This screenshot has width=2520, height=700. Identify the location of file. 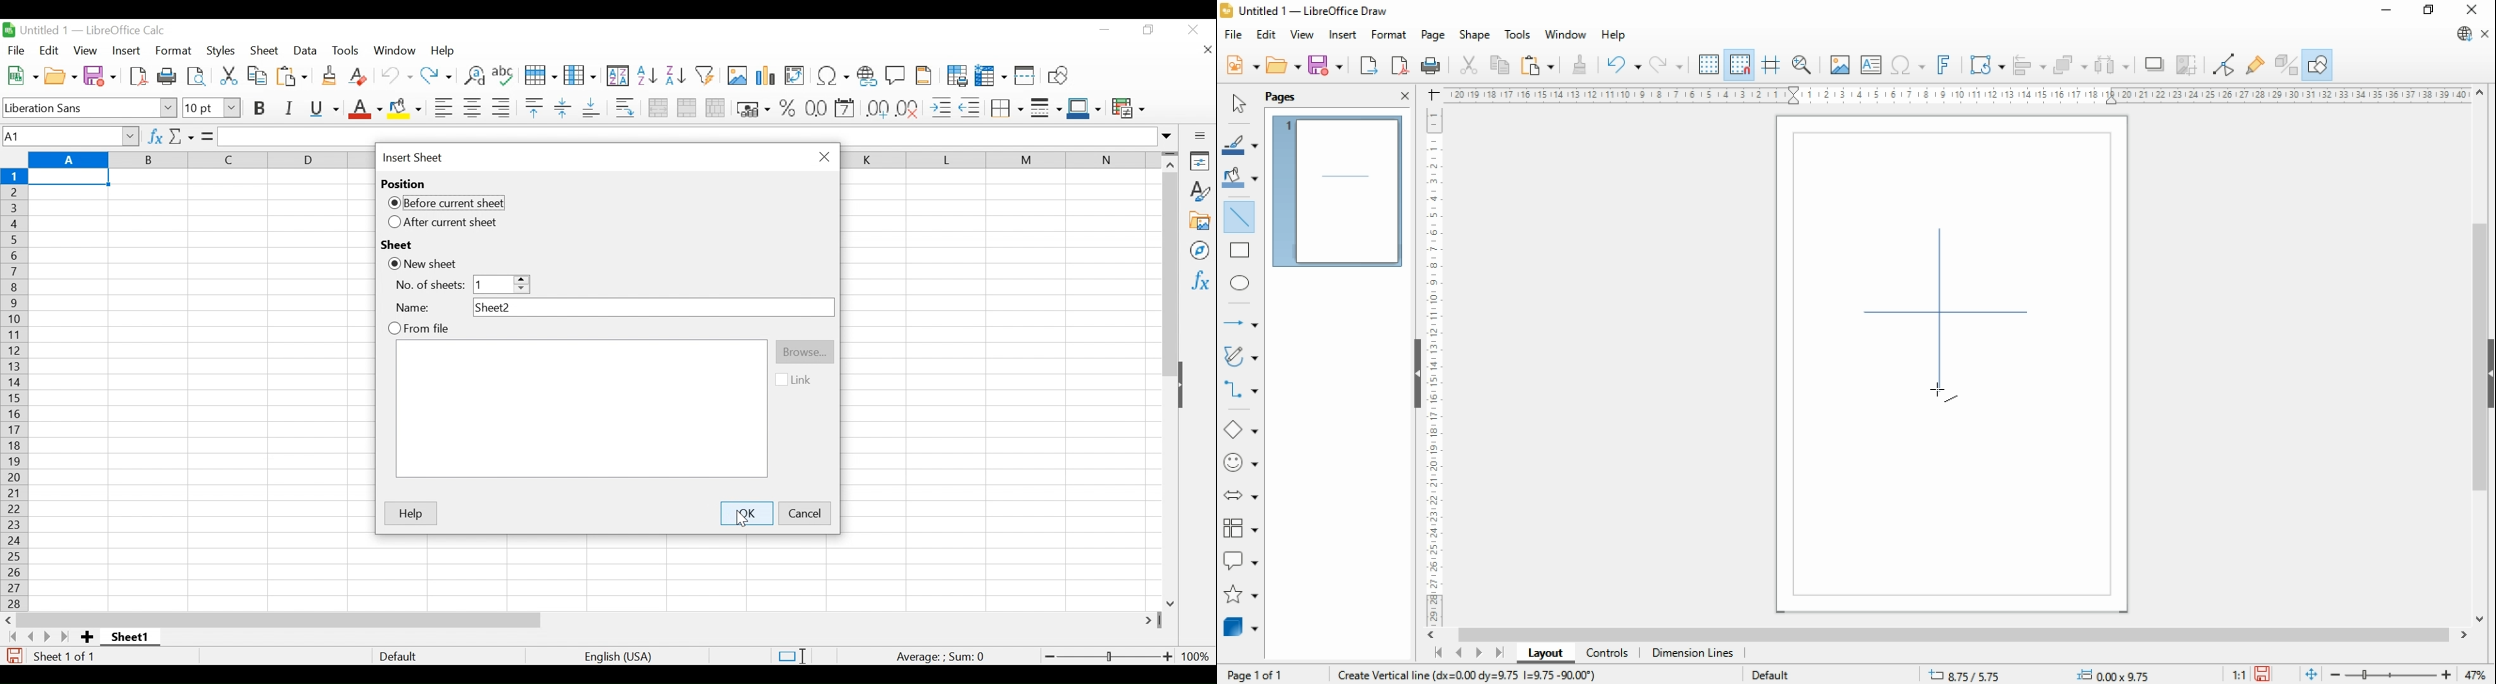
(1232, 35).